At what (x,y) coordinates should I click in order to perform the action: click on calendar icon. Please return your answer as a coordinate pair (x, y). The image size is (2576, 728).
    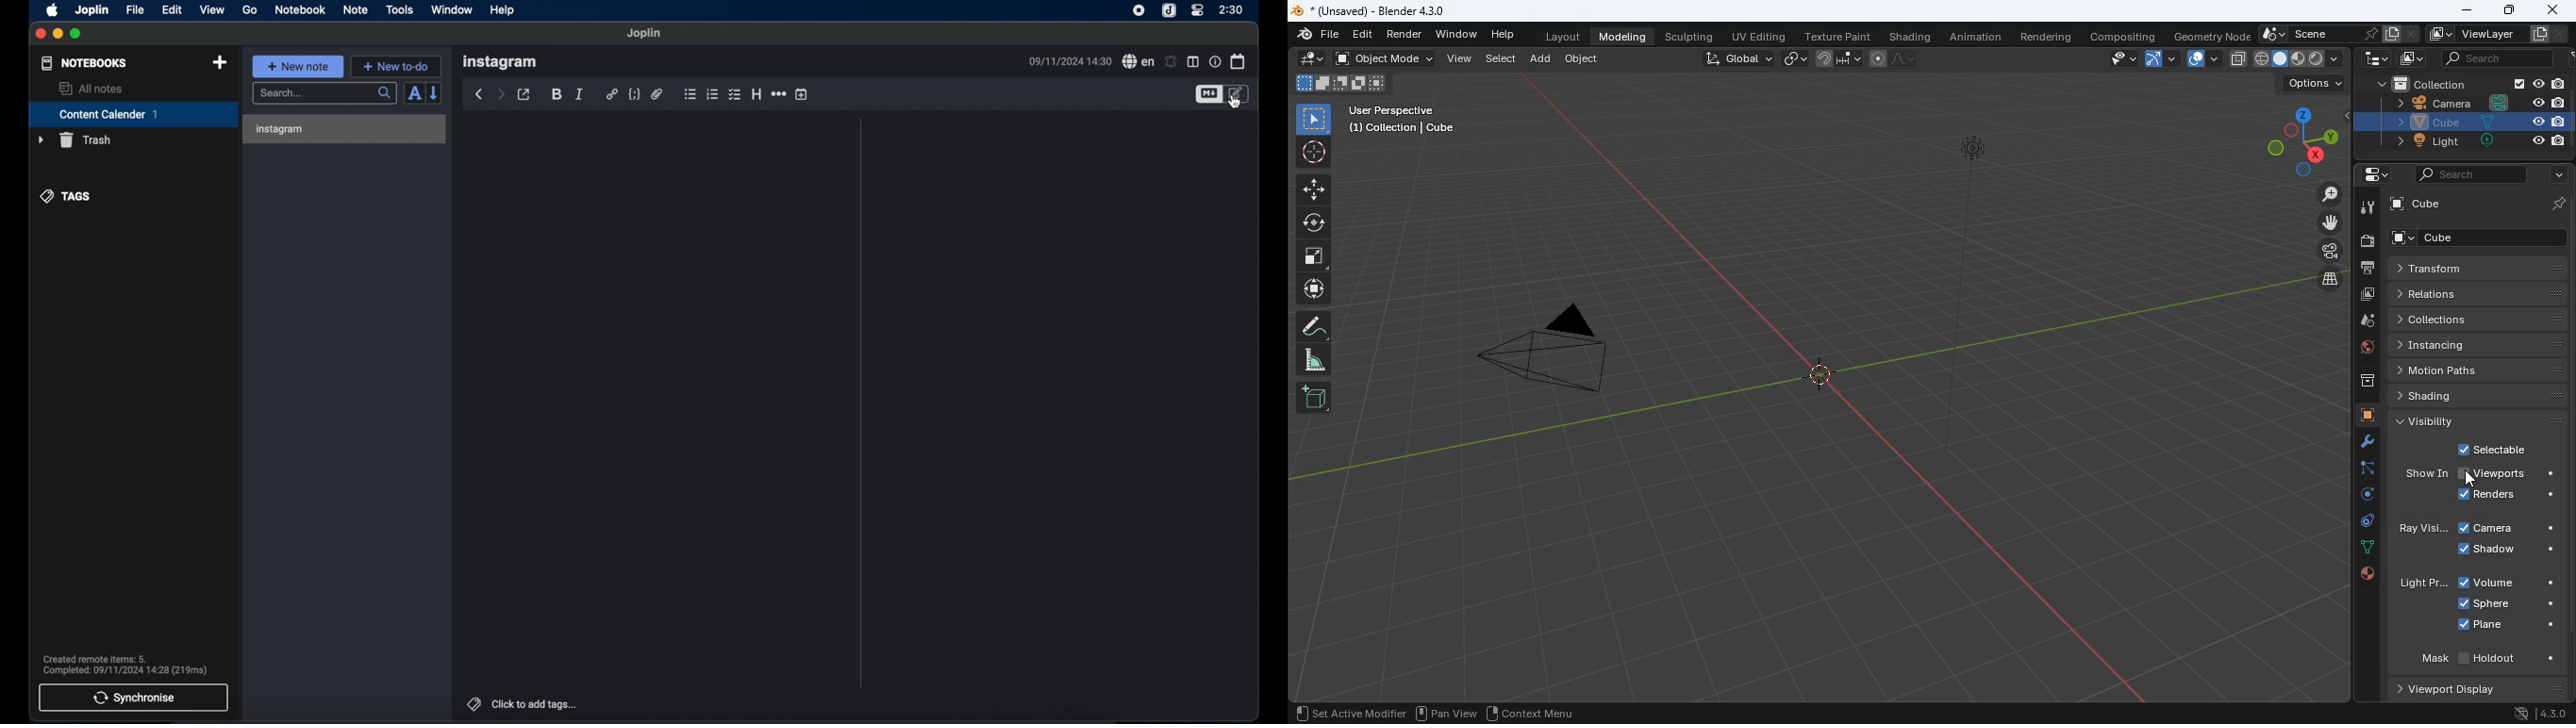
    Looking at the image, I should click on (1239, 62).